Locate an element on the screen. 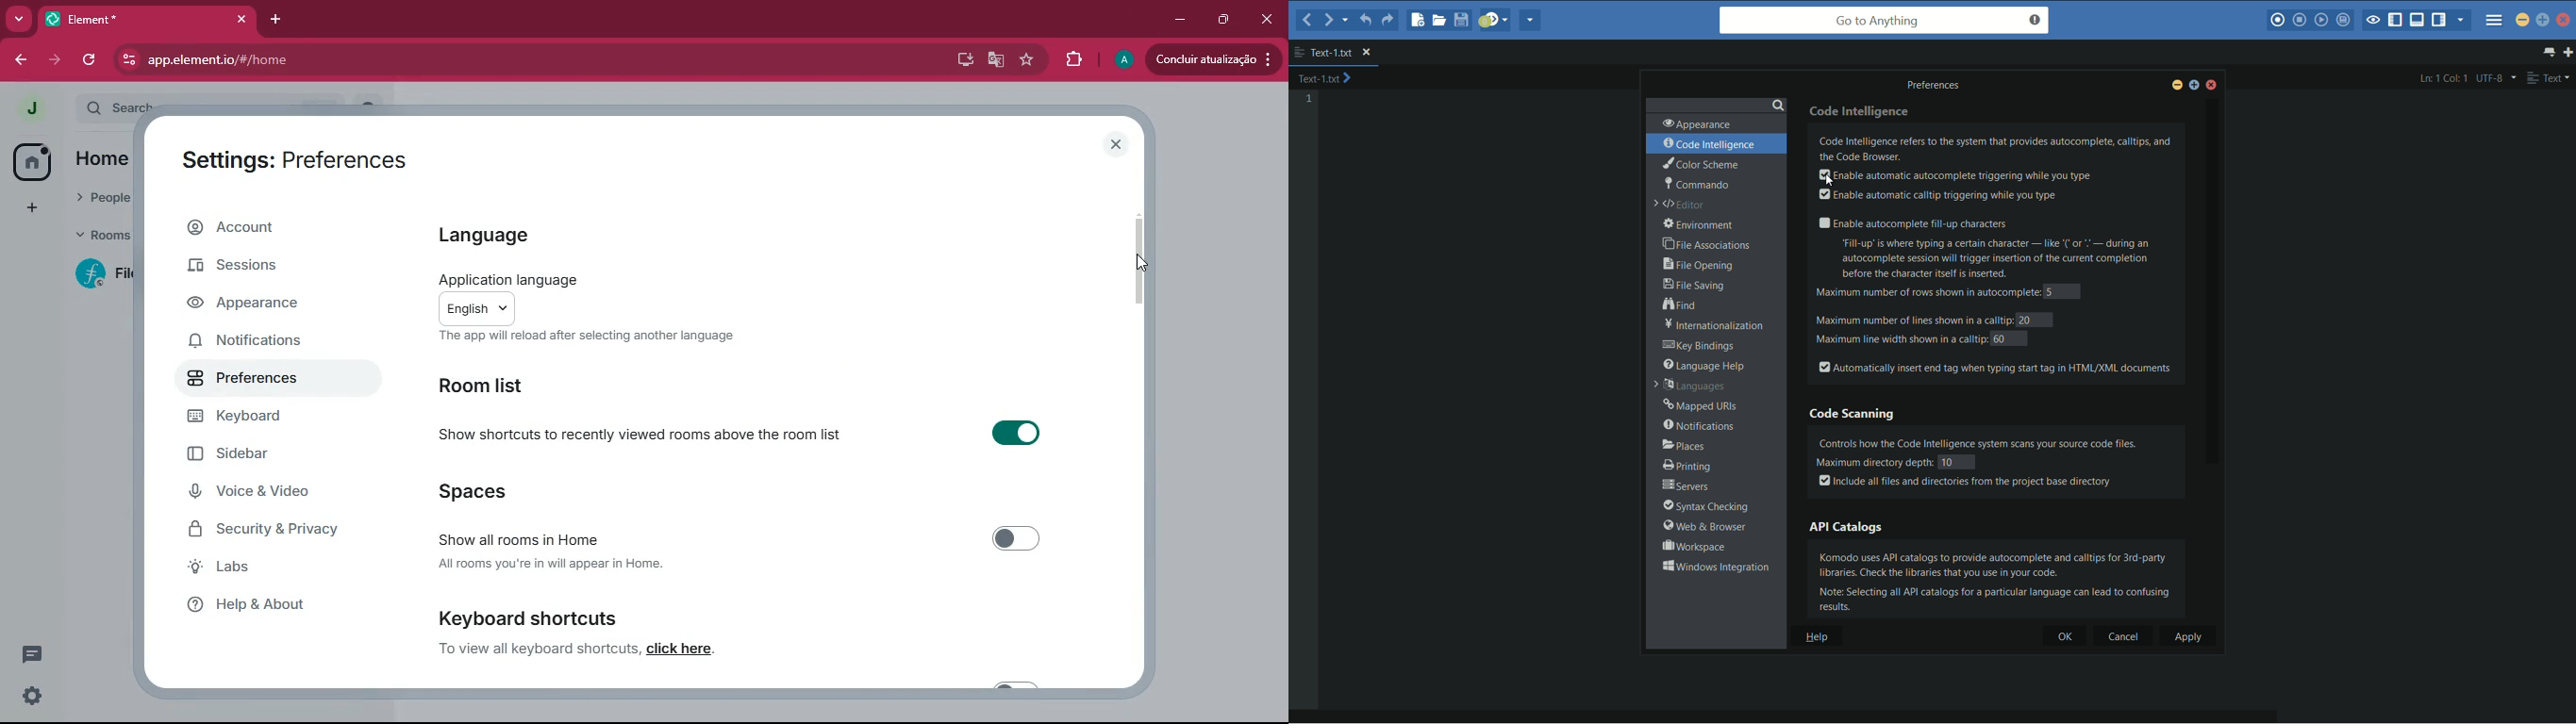  UTF-8 is located at coordinates (2494, 78).